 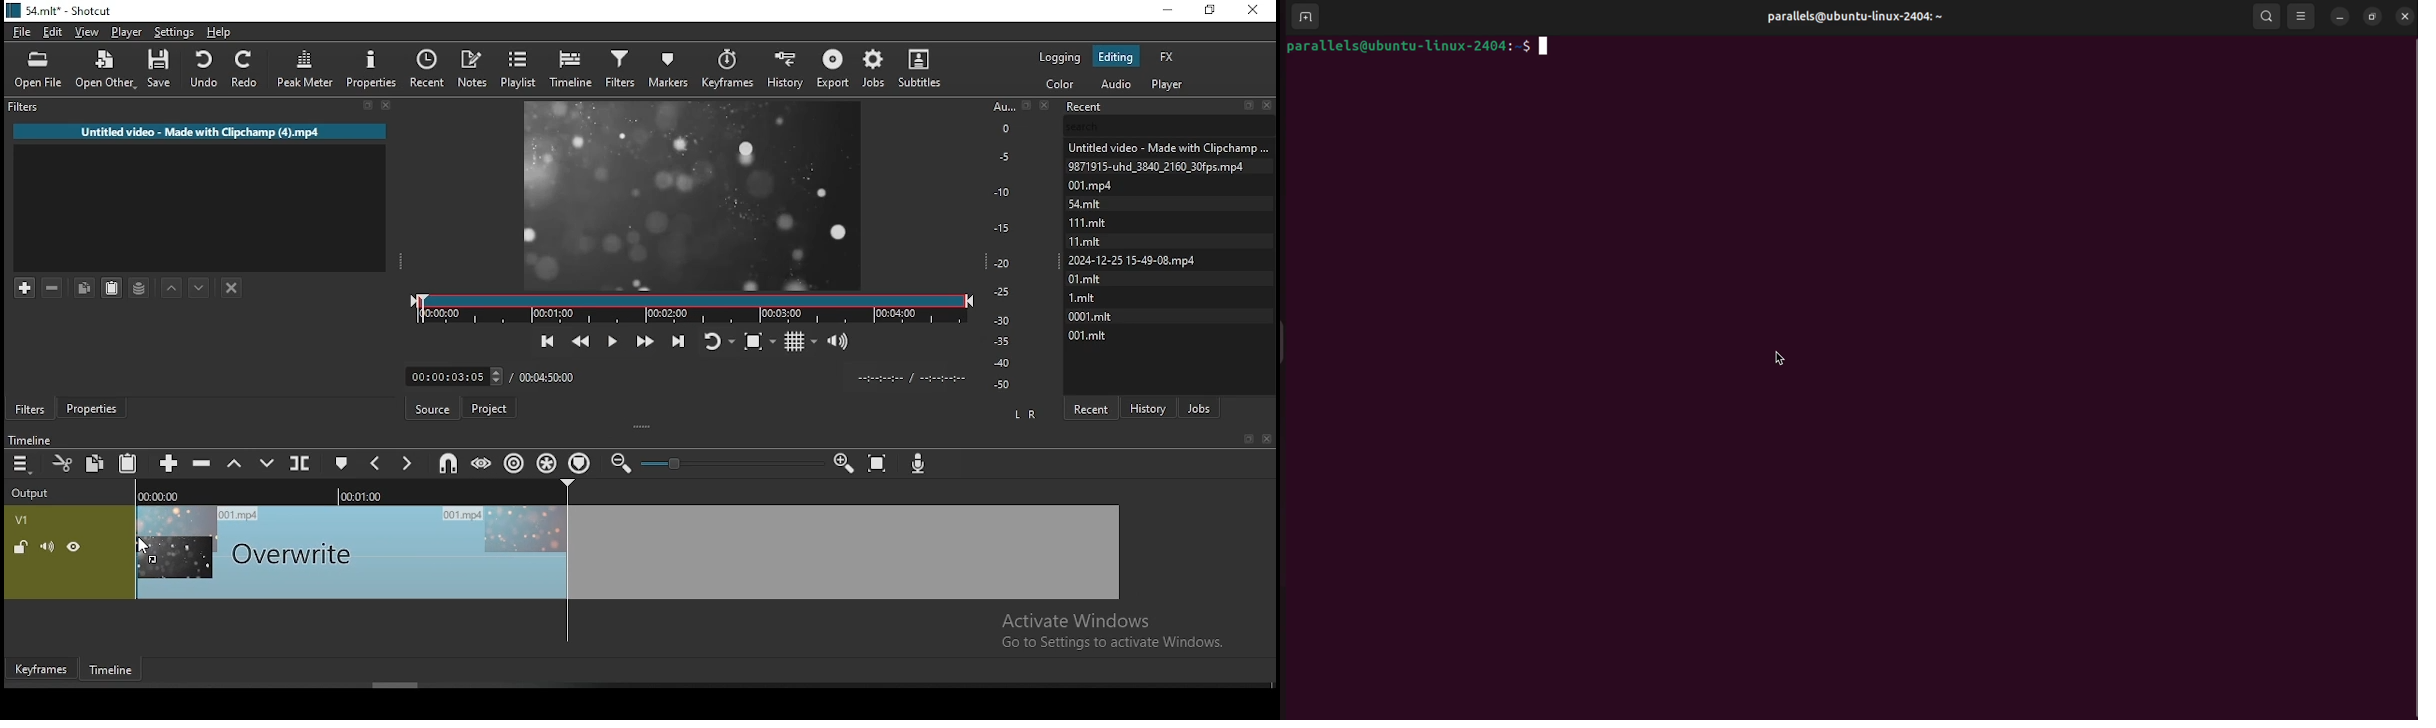 What do you see at coordinates (47, 547) in the screenshot?
I see `(un)mute` at bounding box center [47, 547].